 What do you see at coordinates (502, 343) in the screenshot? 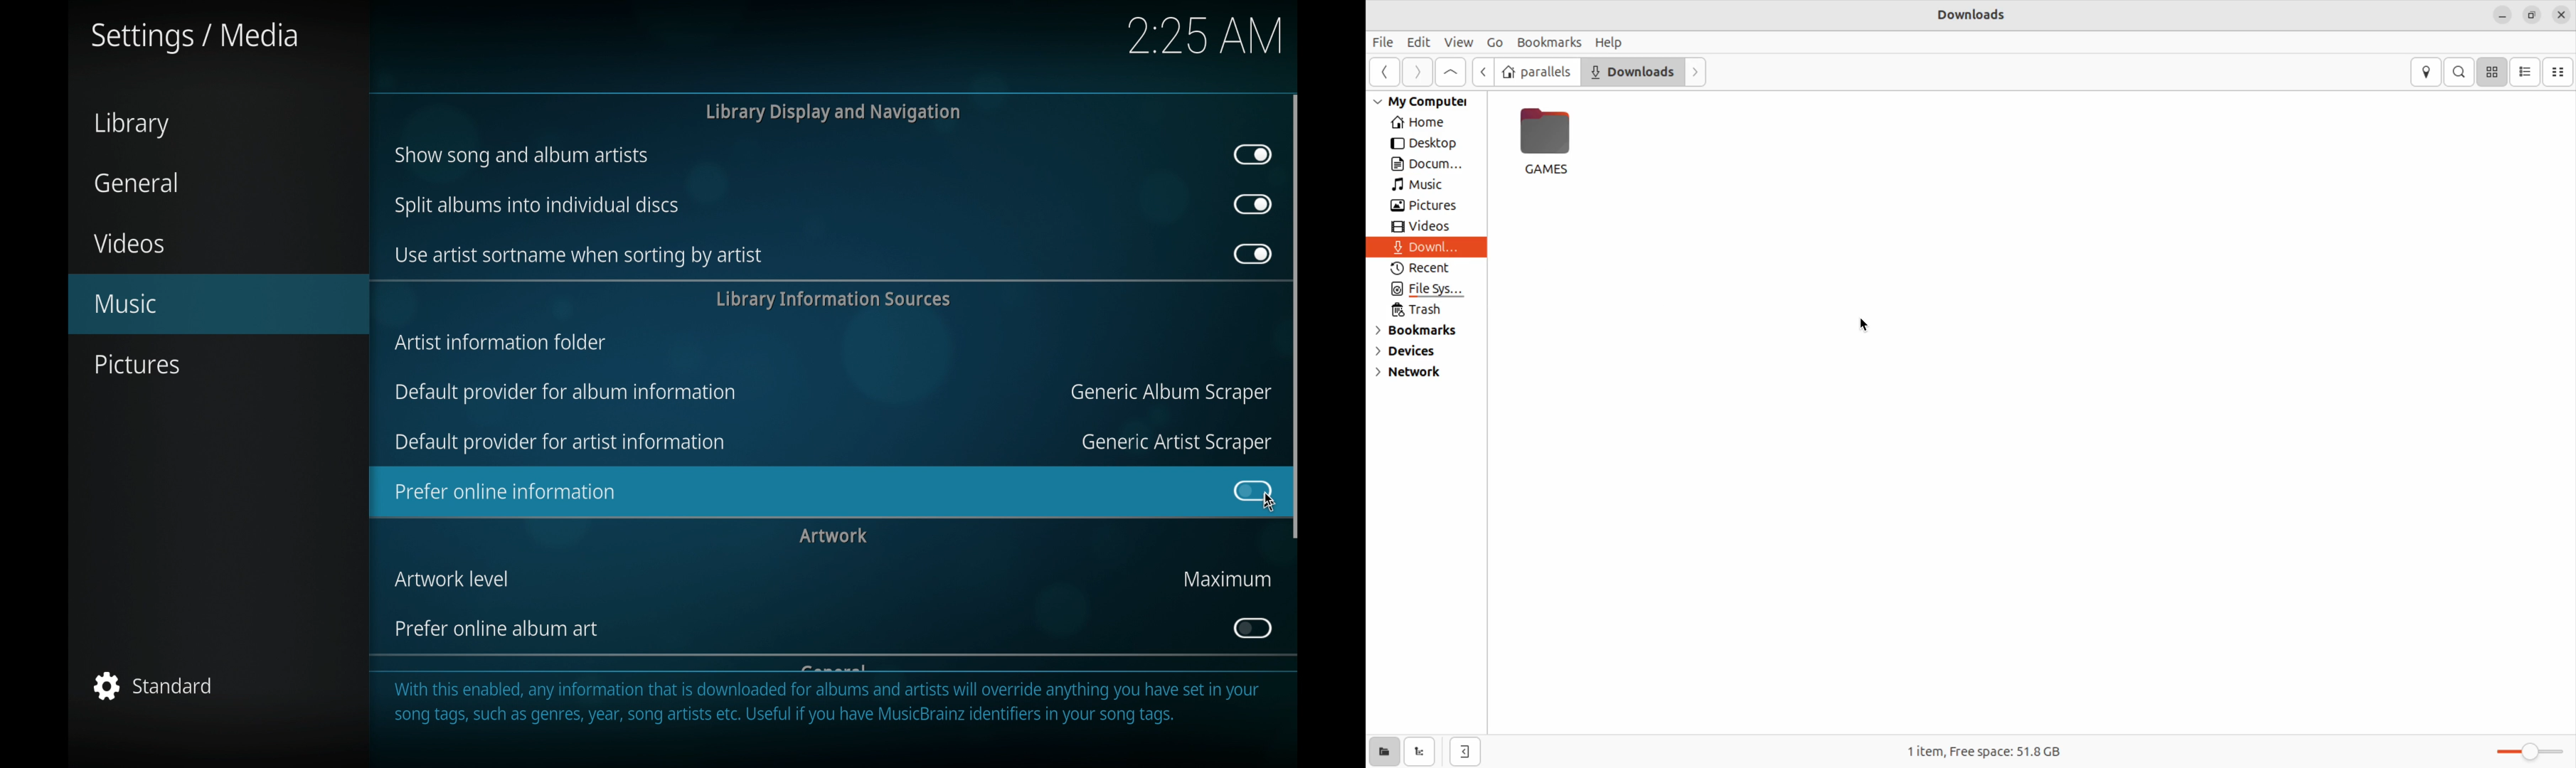
I see `artist information folder` at bounding box center [502, 343].